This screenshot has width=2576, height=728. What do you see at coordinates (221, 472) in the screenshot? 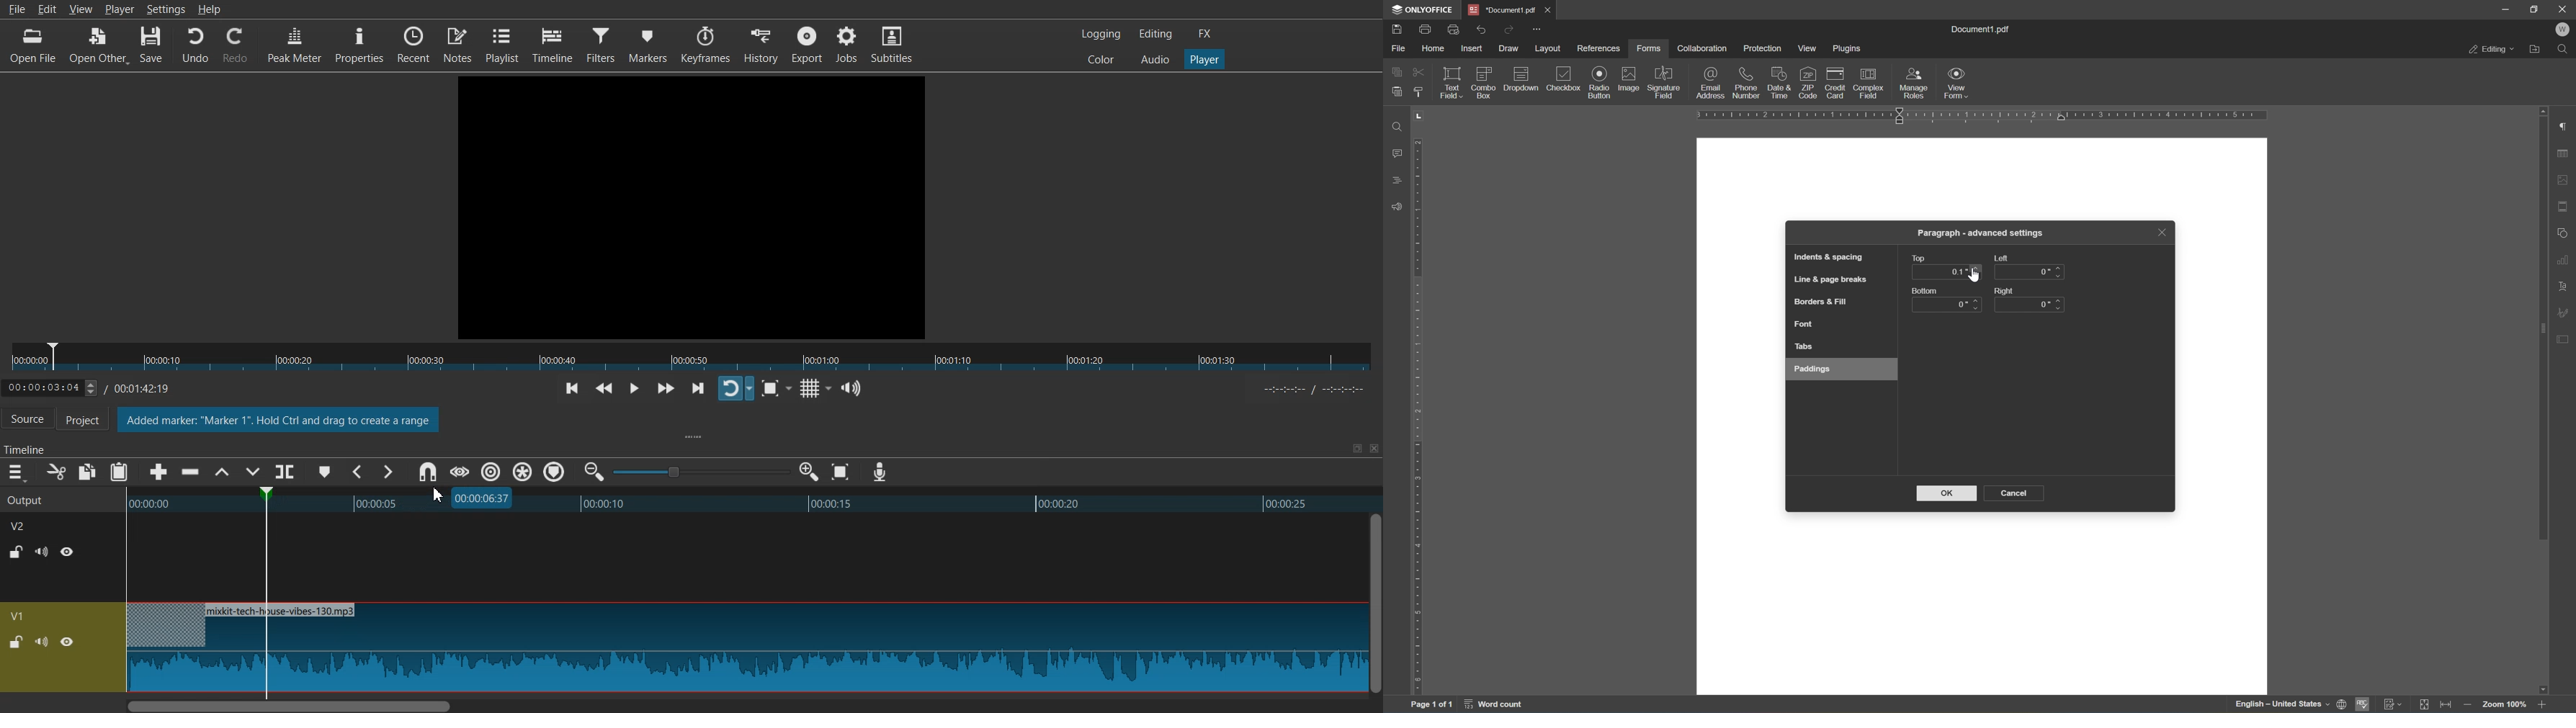
I see `Lift` at bounding box center [221, 472].